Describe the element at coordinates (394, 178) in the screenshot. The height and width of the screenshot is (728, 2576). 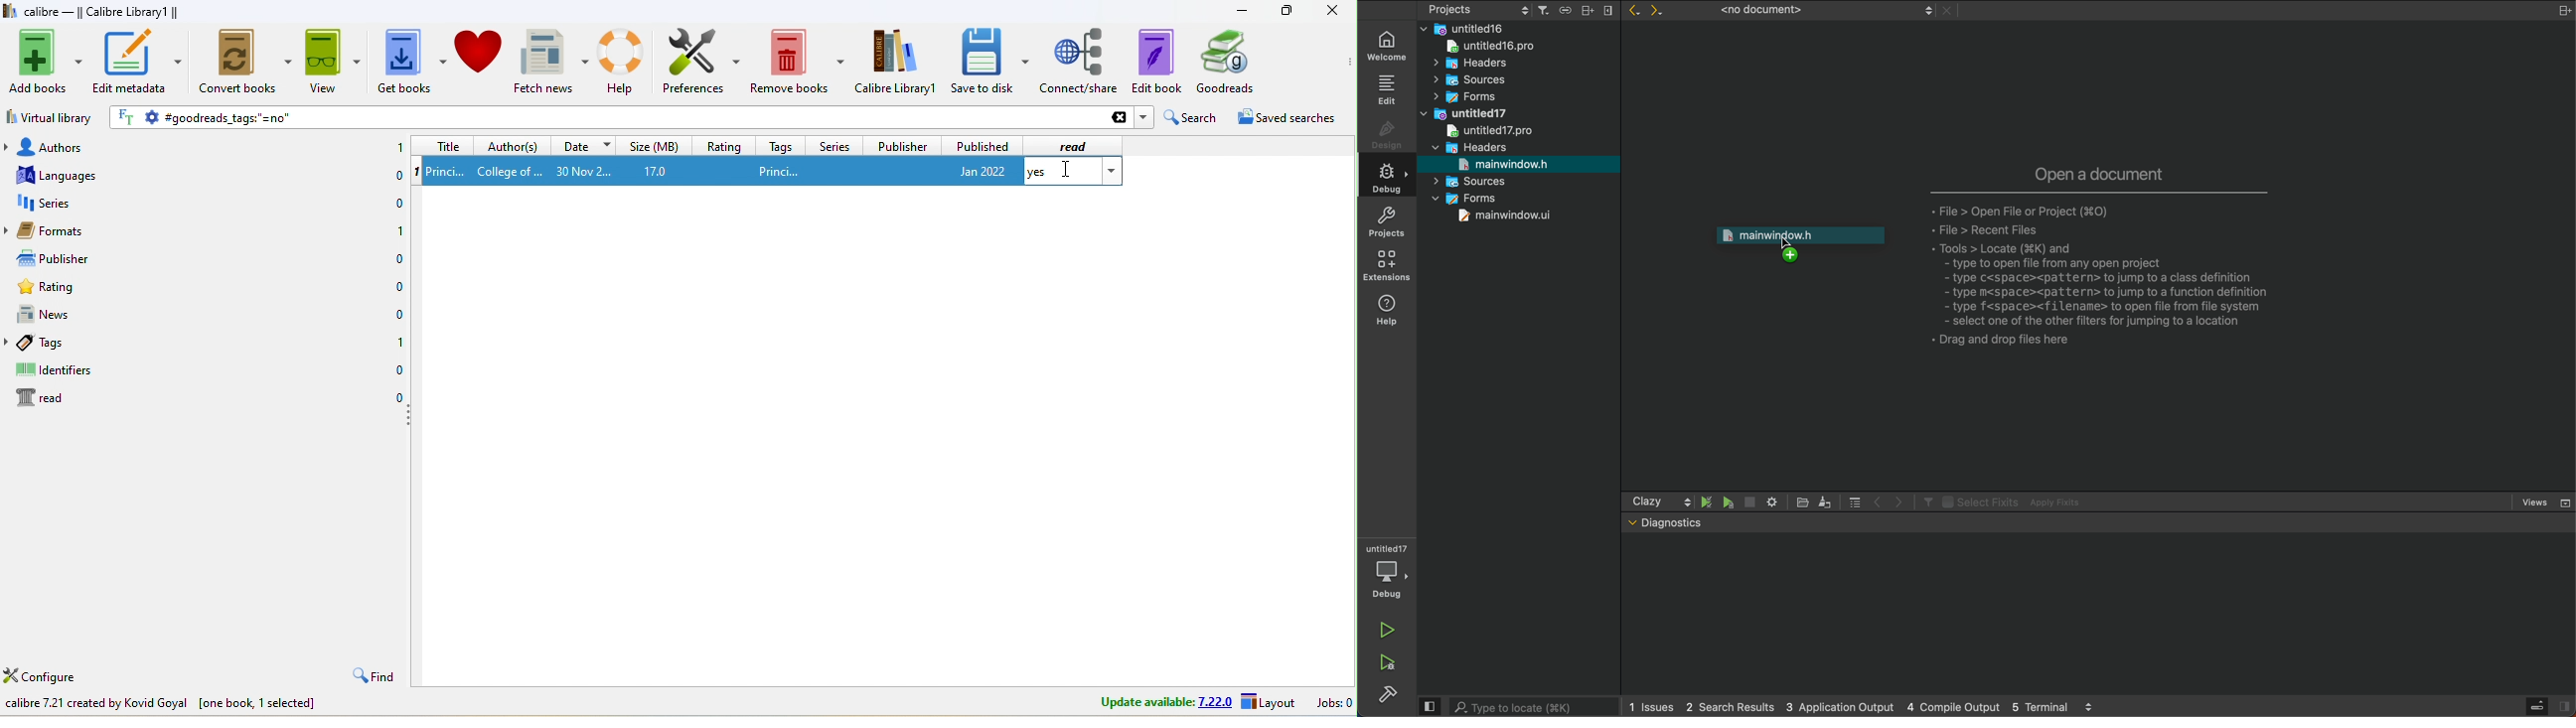
I see `0` at that location.